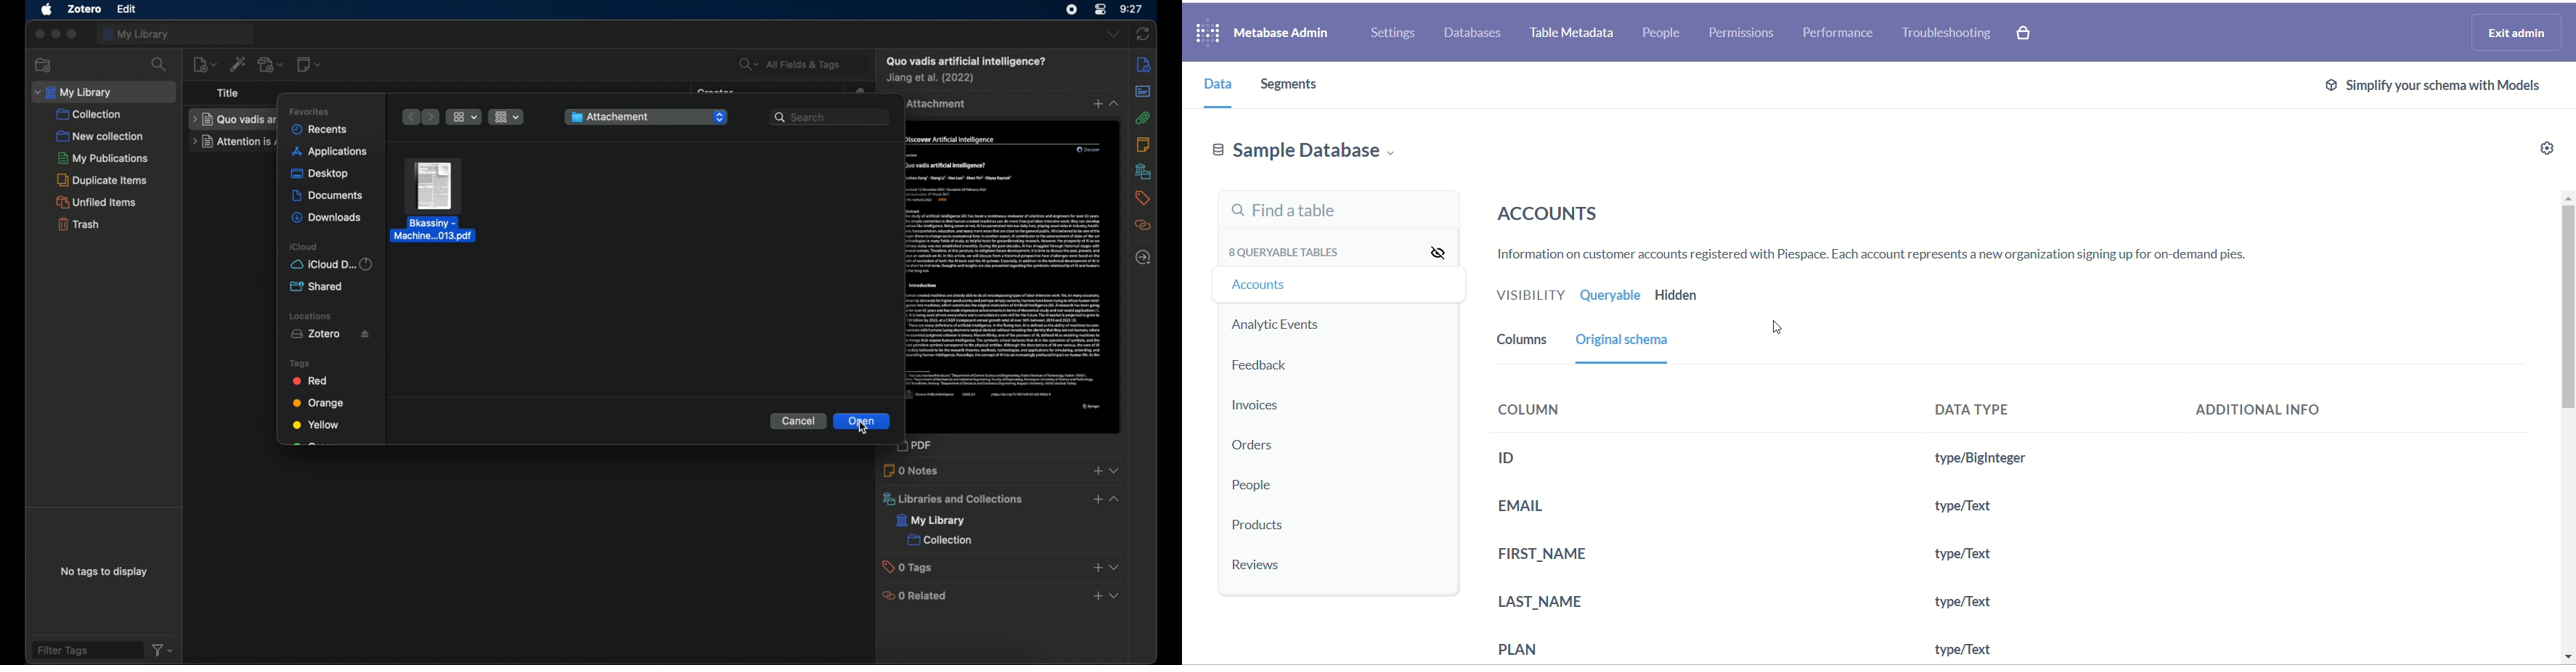 The image size is (2576, 672). What do you see at coordinates (56, 34) in the screenshot?
I see `minimize` at bounding box center [56, 34].